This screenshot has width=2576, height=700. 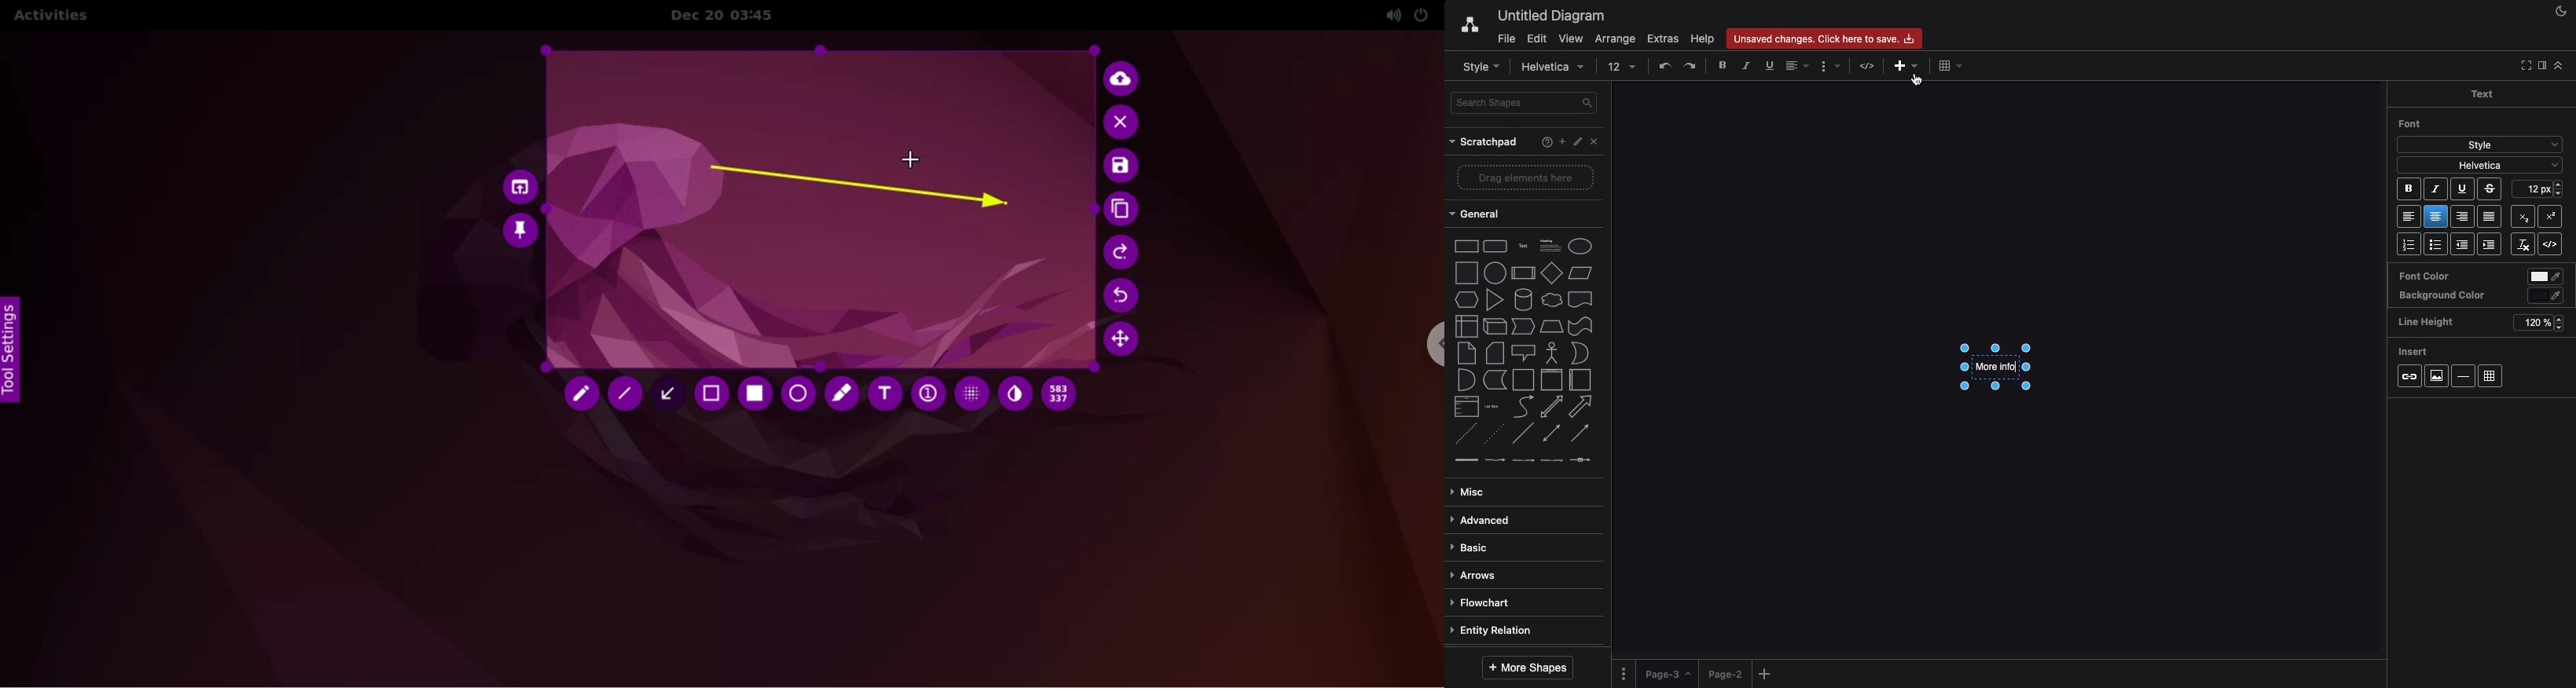 What do you see at coordinates (1494, 631) in the screenshot?
I see `Entity relation` at bounding box center [1494, 631].